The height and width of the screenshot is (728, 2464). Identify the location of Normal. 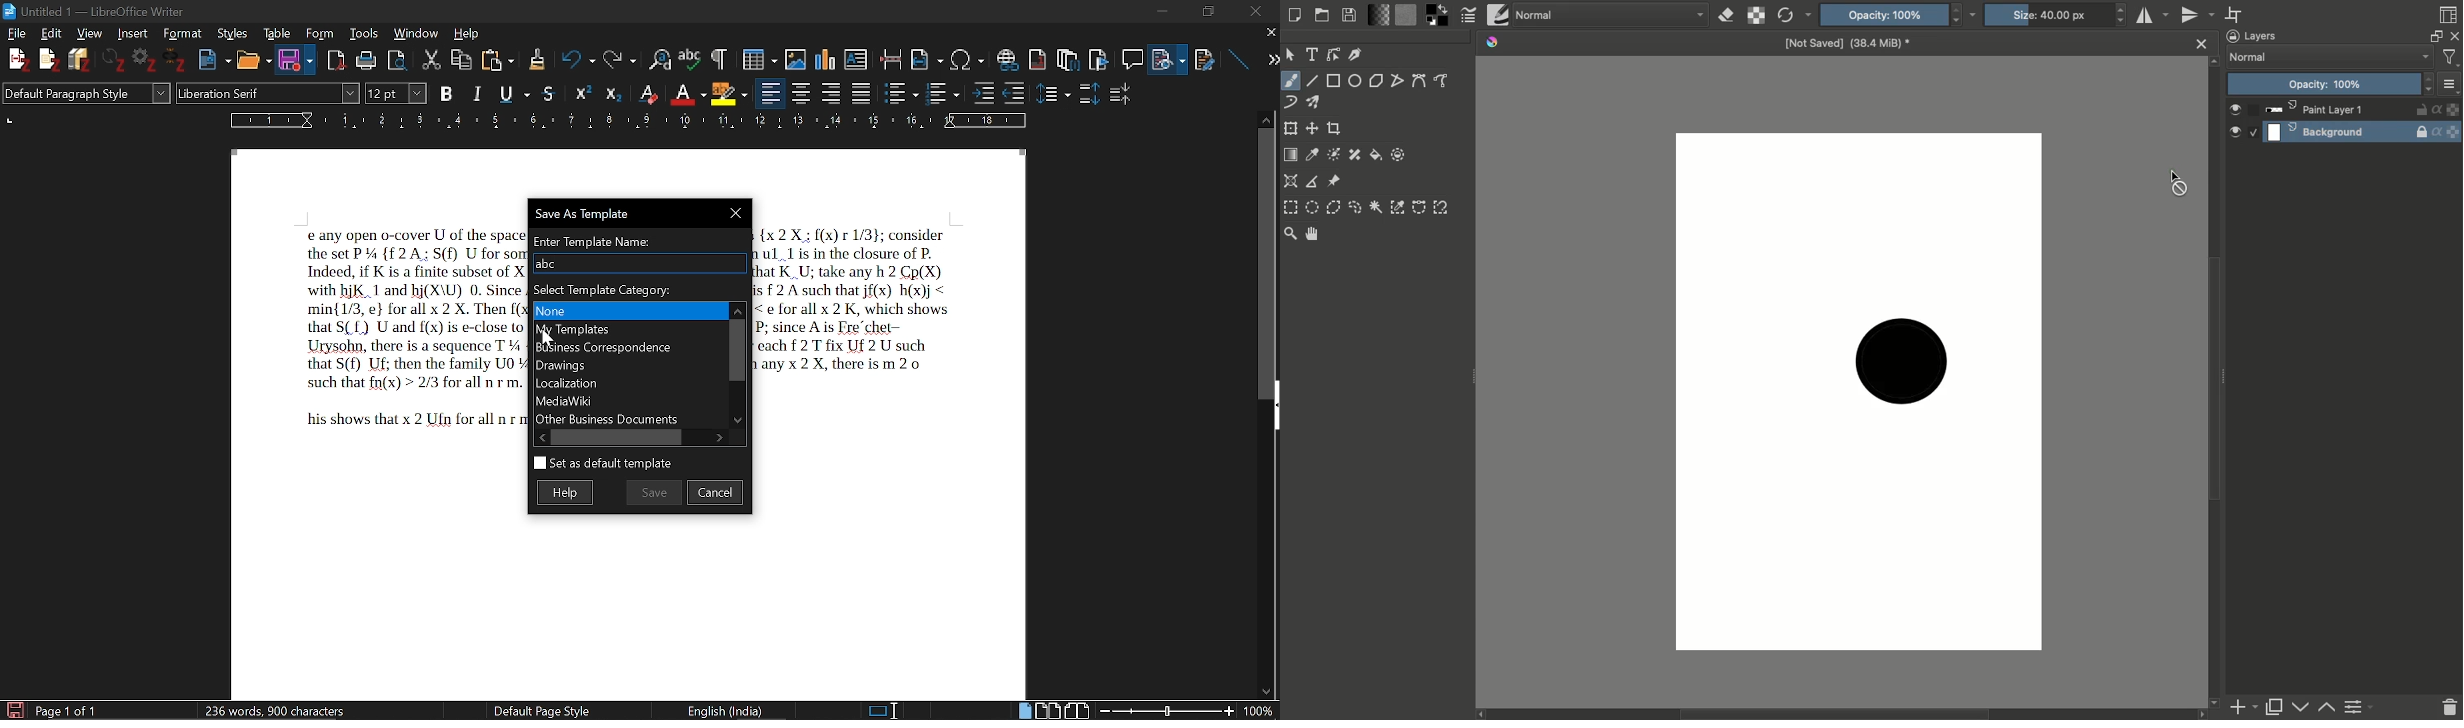
(2334, 58).